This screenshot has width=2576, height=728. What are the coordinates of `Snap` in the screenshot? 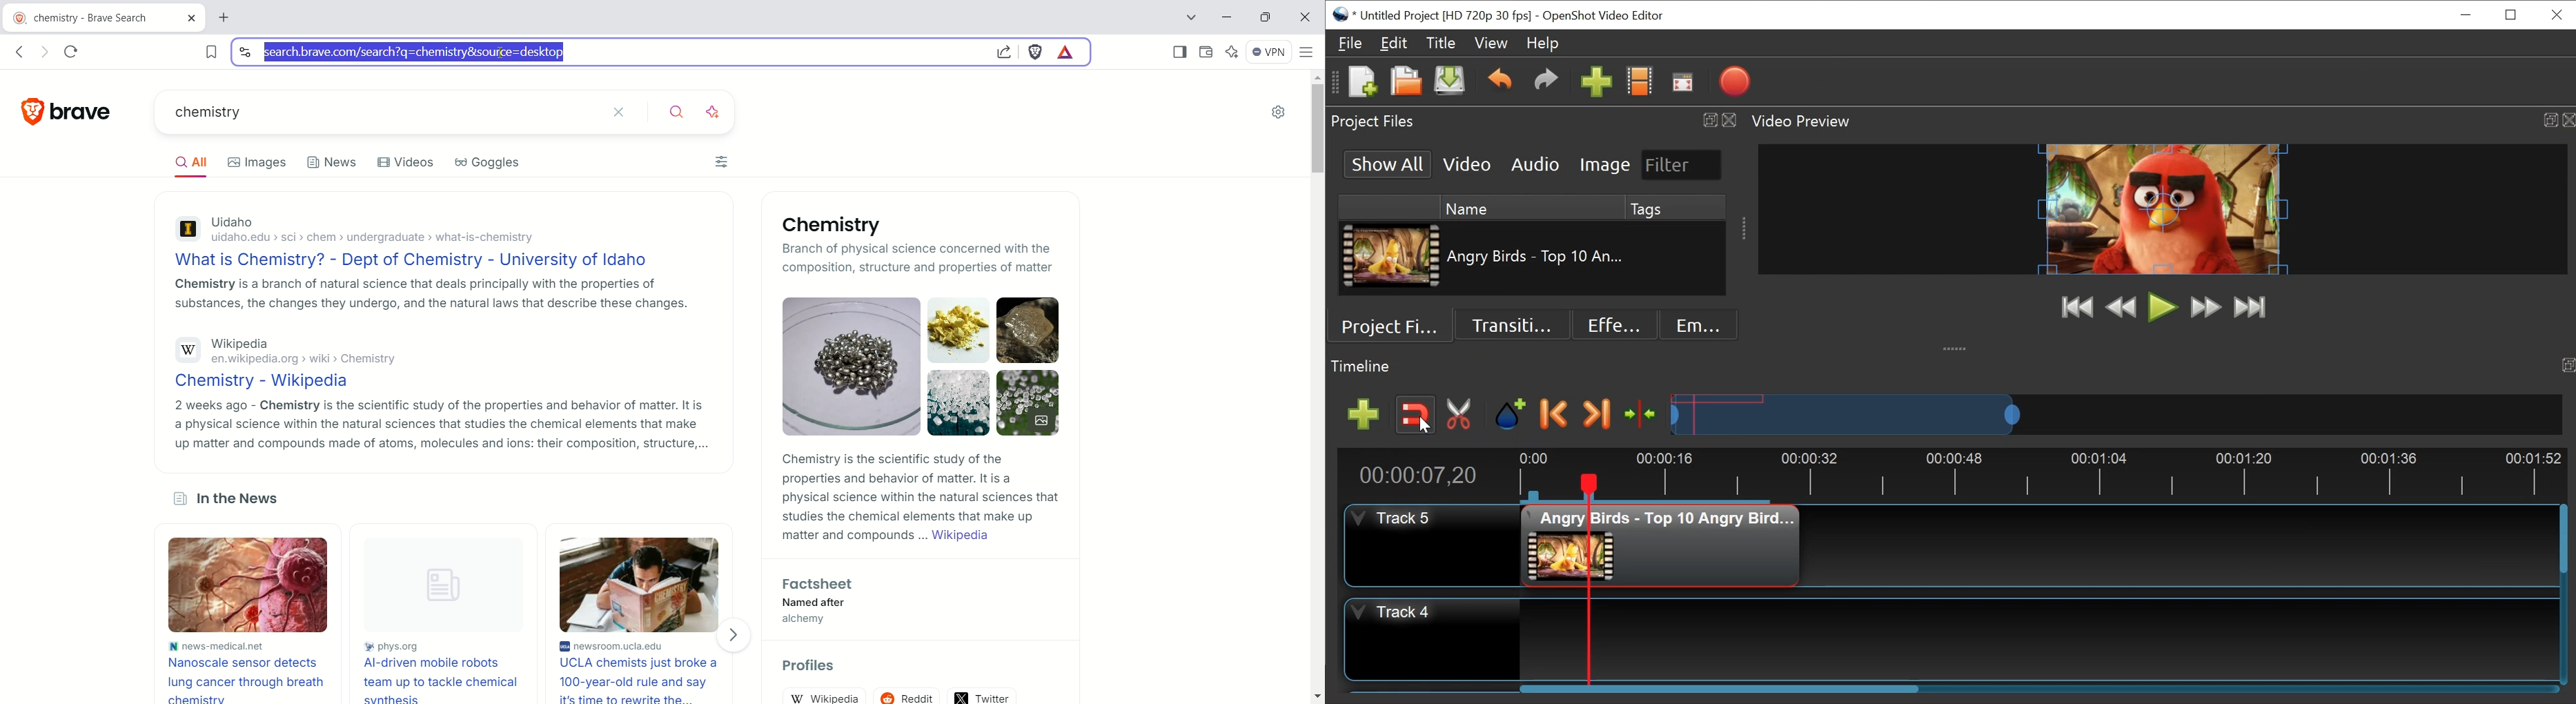 It's located at (1416, 415).